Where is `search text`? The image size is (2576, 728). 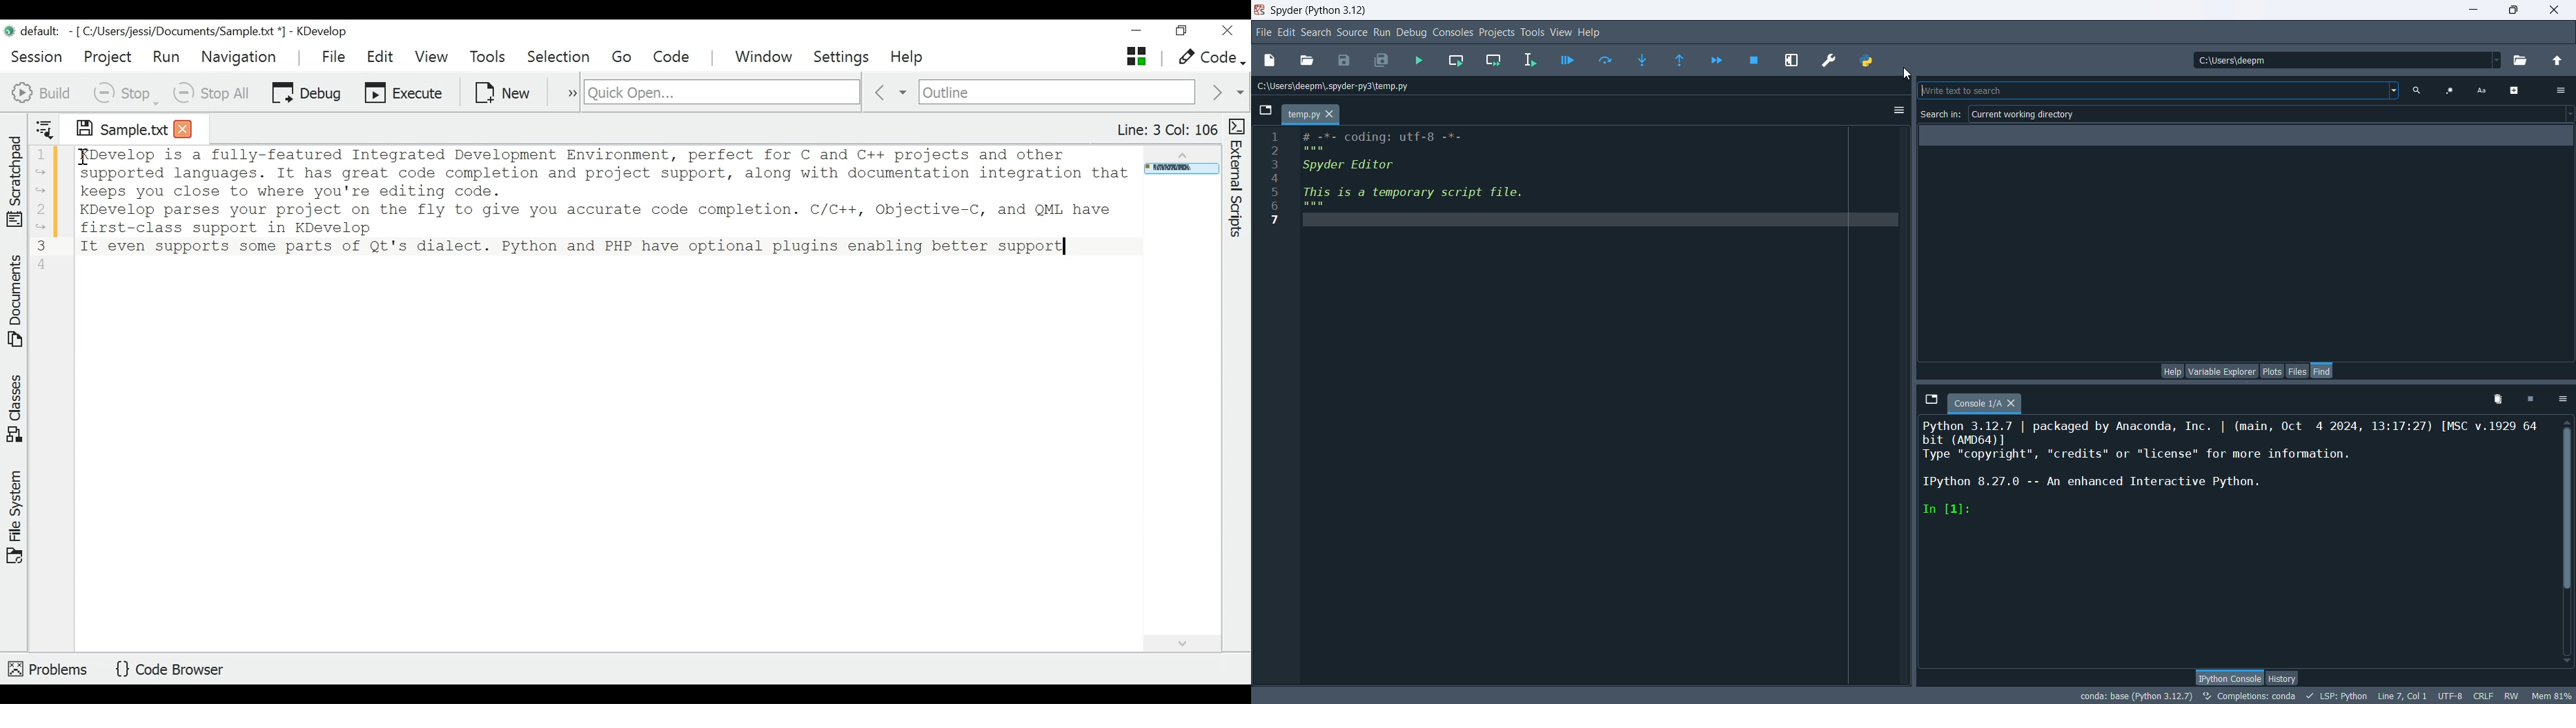 search text is located at coordinates (2418, 91).